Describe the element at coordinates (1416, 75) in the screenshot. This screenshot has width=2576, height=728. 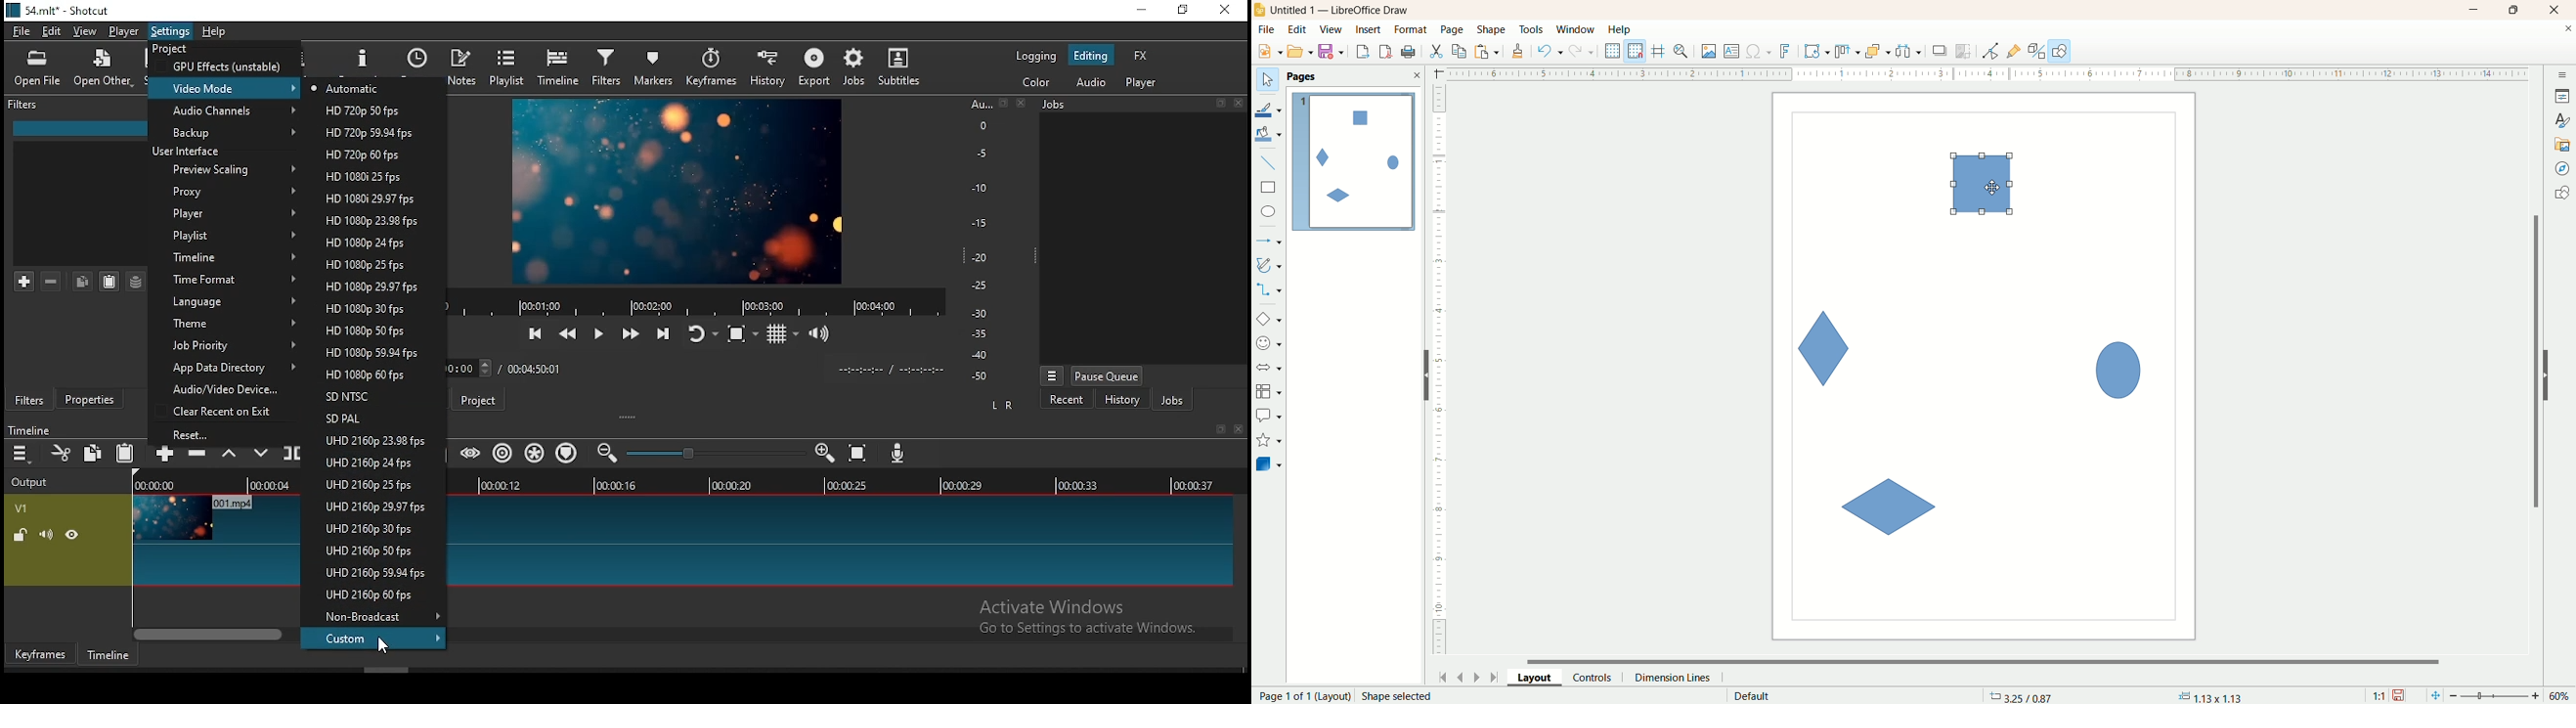
I see `close` at that location.